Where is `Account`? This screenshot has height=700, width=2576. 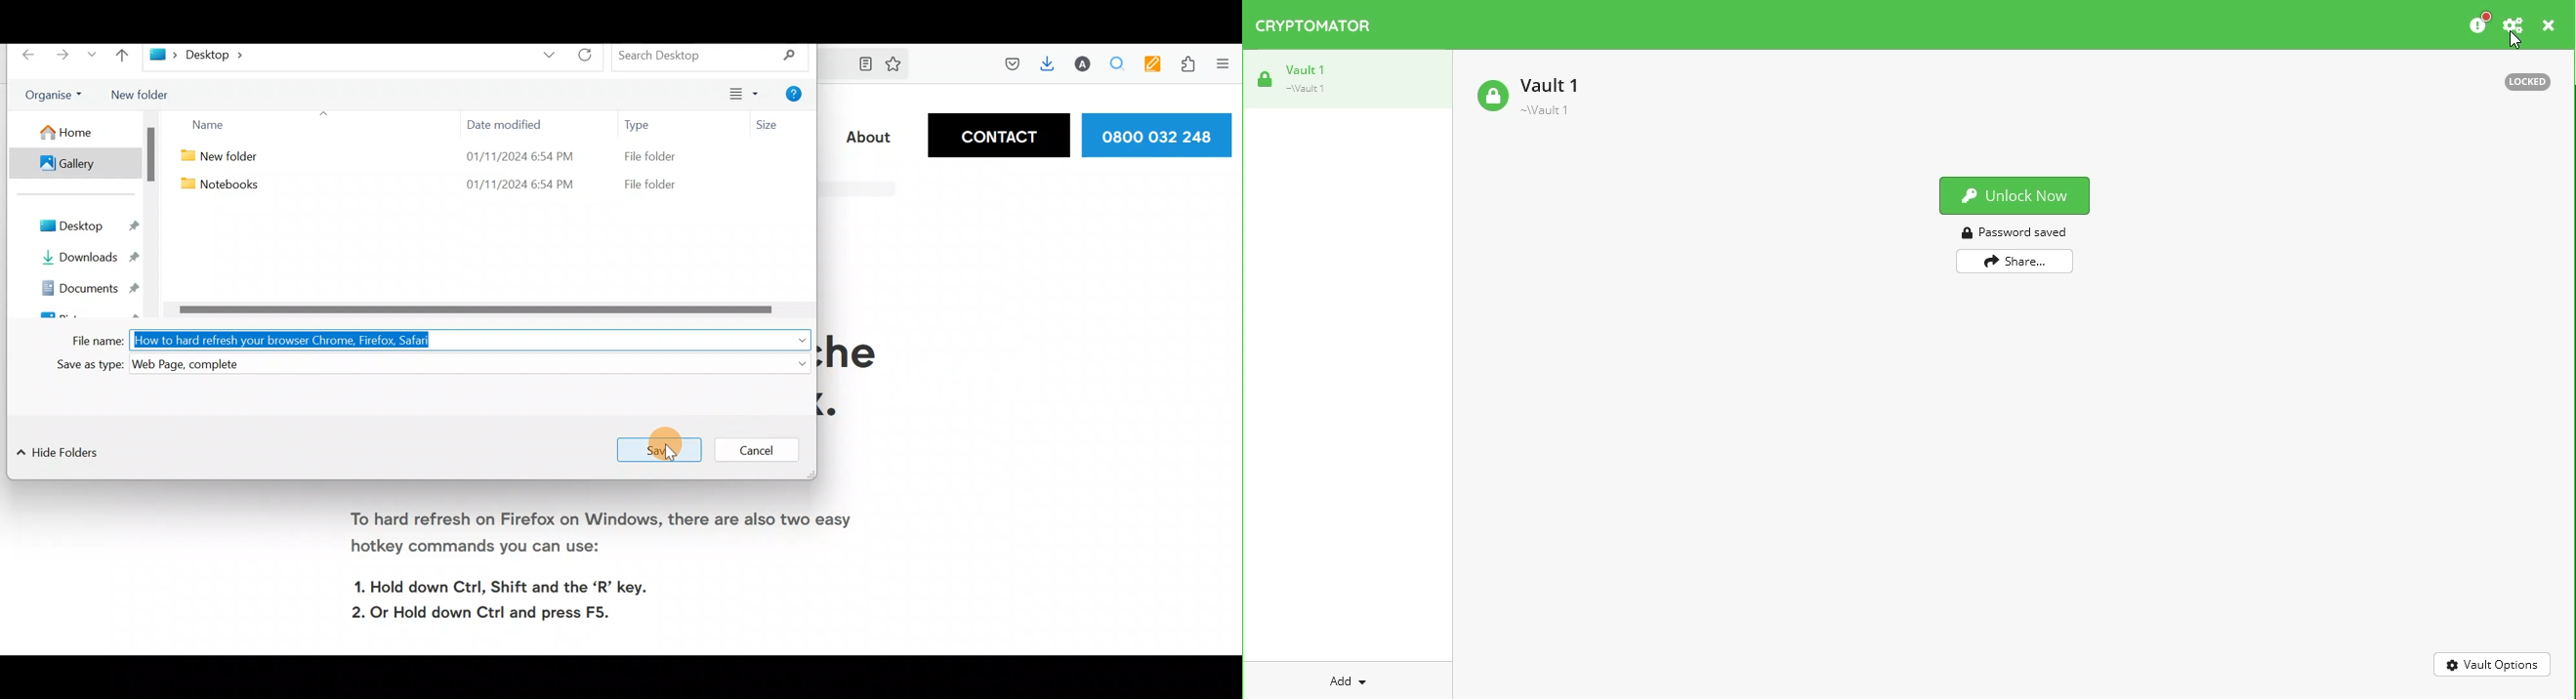
Account is located at coordinates (1086, 64).